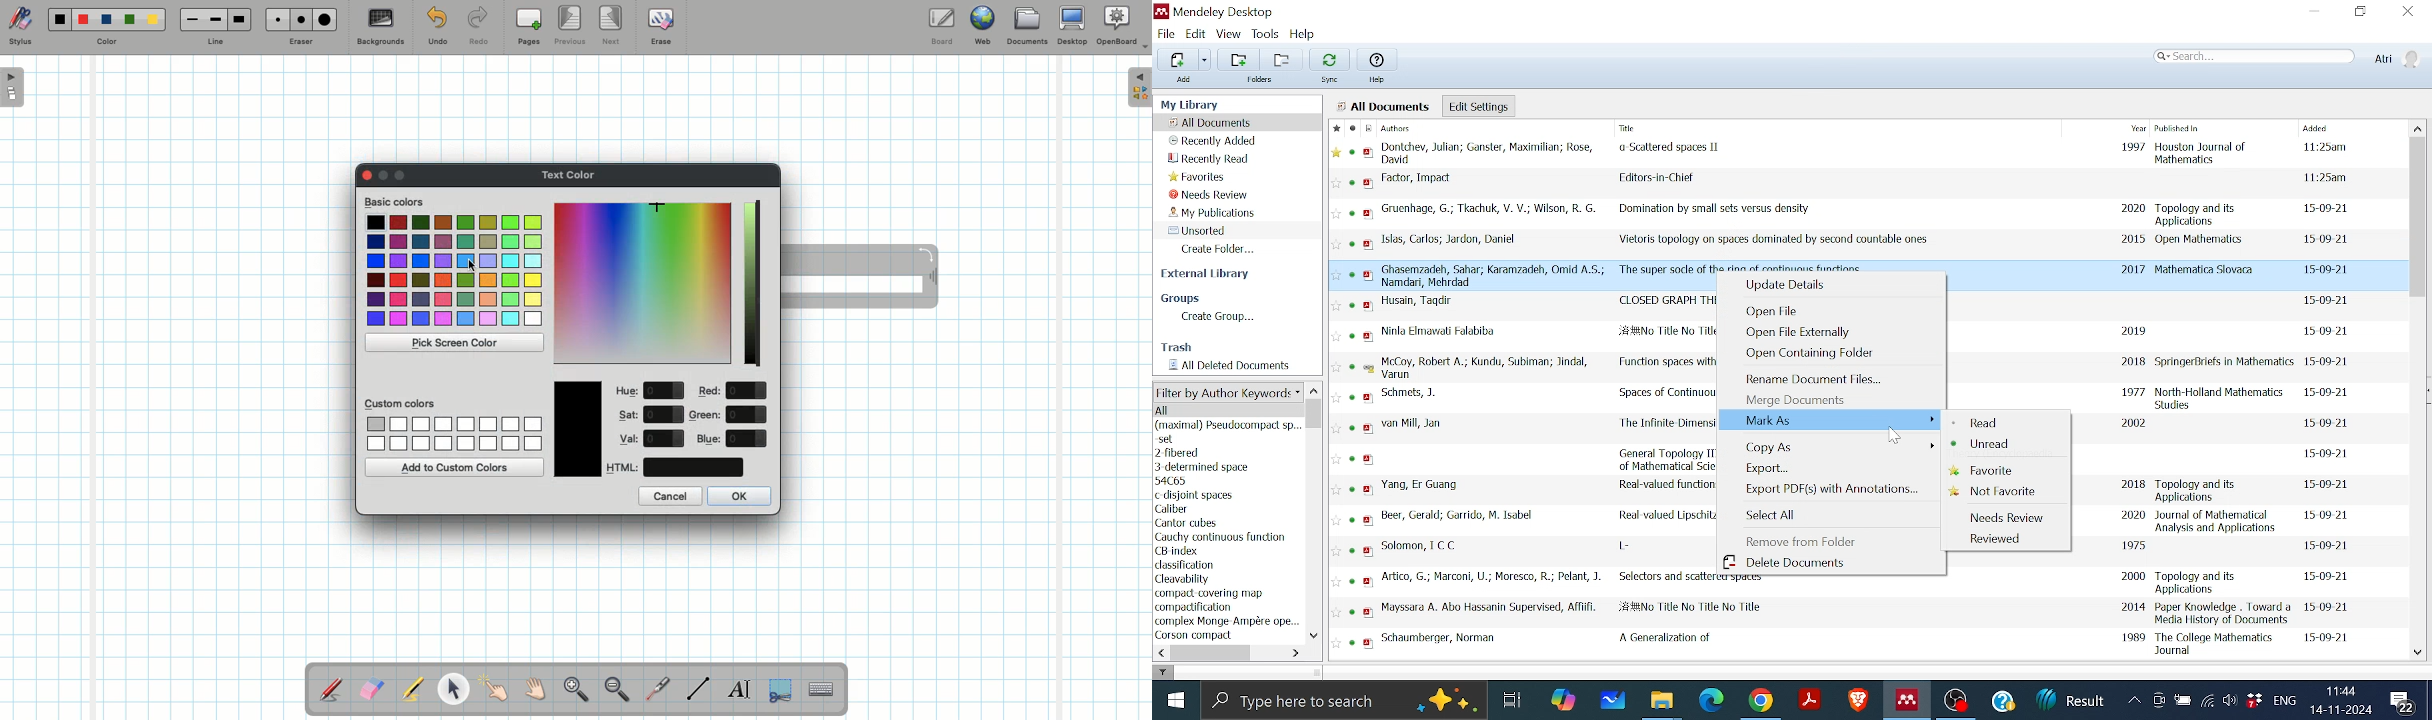 The height and width of the screenshot is (728, 2436). What do you see at coordinates (454, 434) in the screenshot?
I see `Custom colors` at bounding box center [454, 434].